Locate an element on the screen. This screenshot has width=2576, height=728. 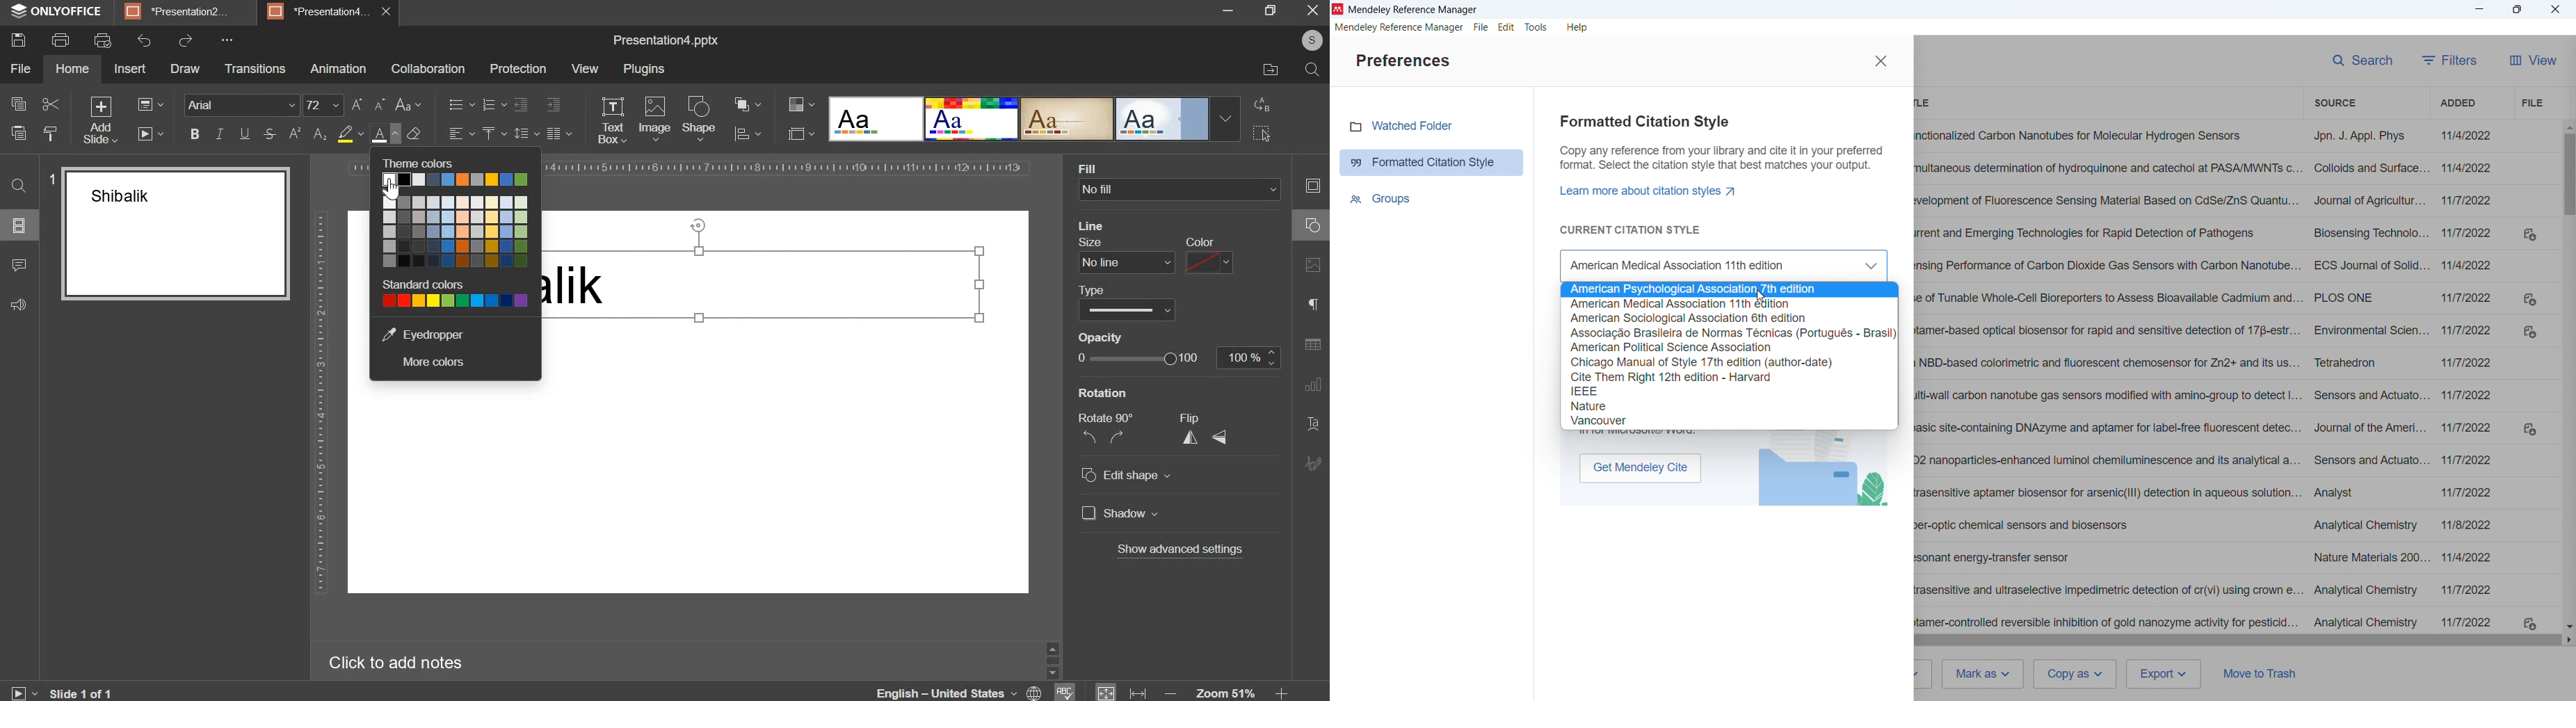
American sociological association 6th edition is located at coordinates (1729, 317).